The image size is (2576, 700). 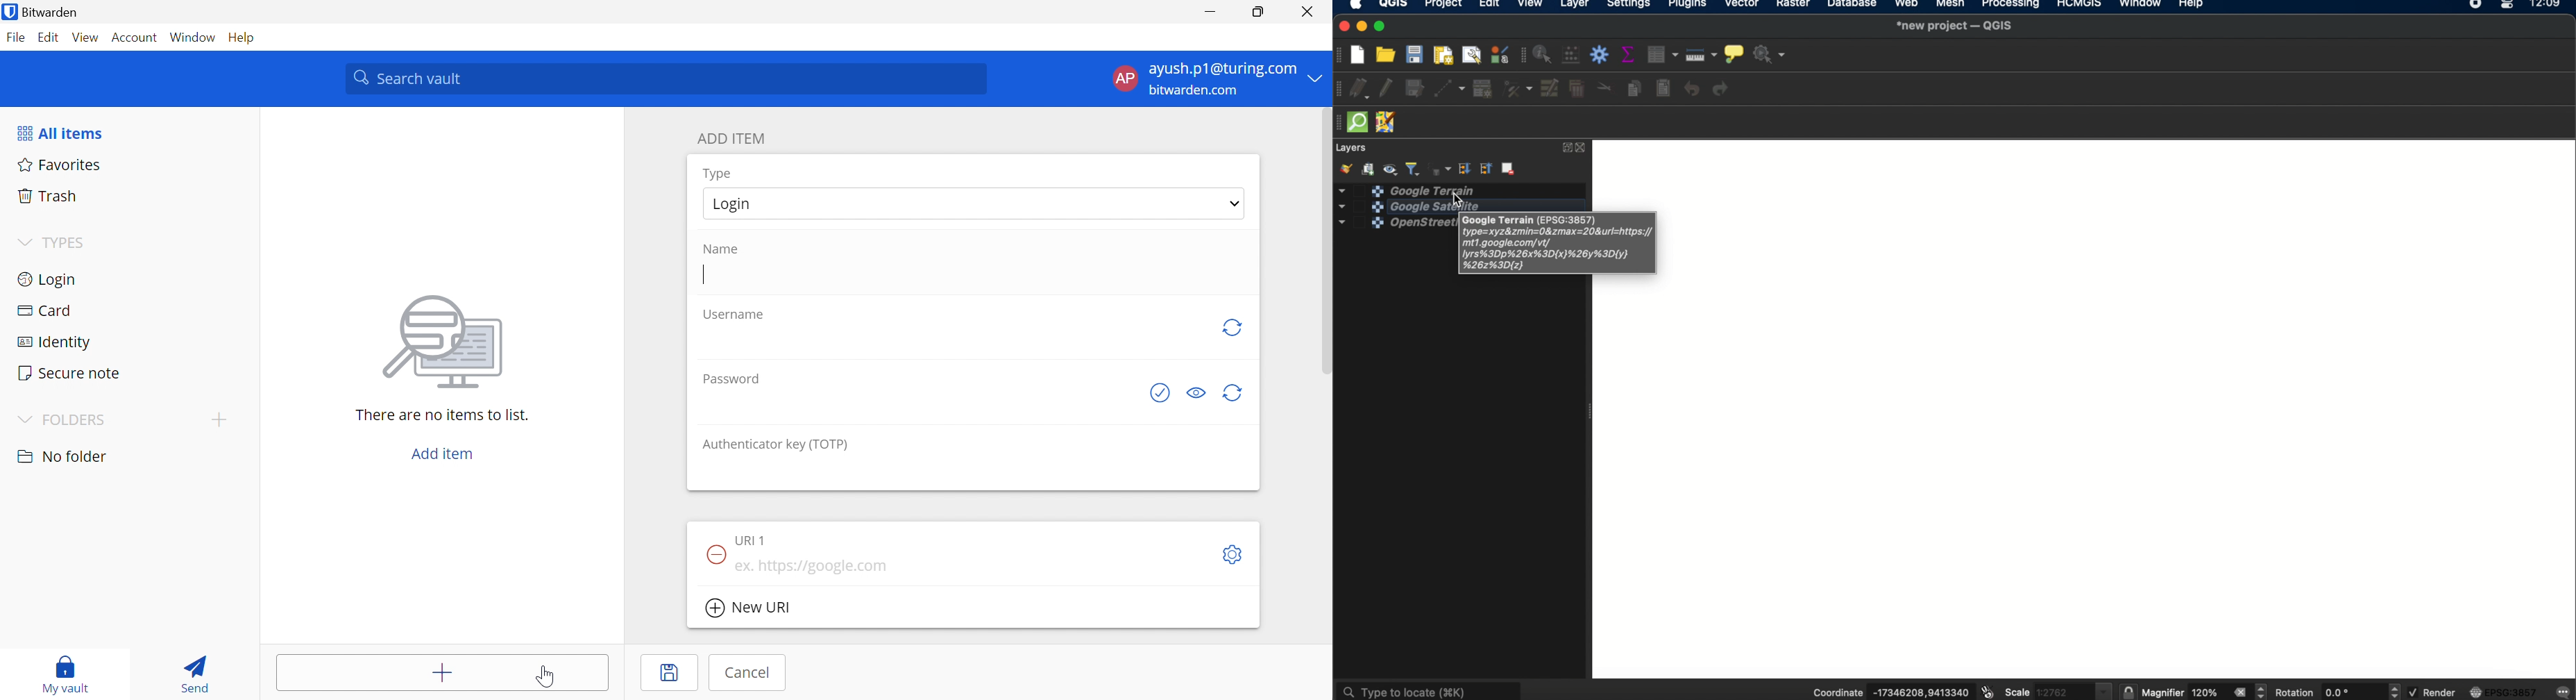 What do you see at coordinates (665, 78) in the screenshot?
I see `Search vault` at bounding box center [665, 78].